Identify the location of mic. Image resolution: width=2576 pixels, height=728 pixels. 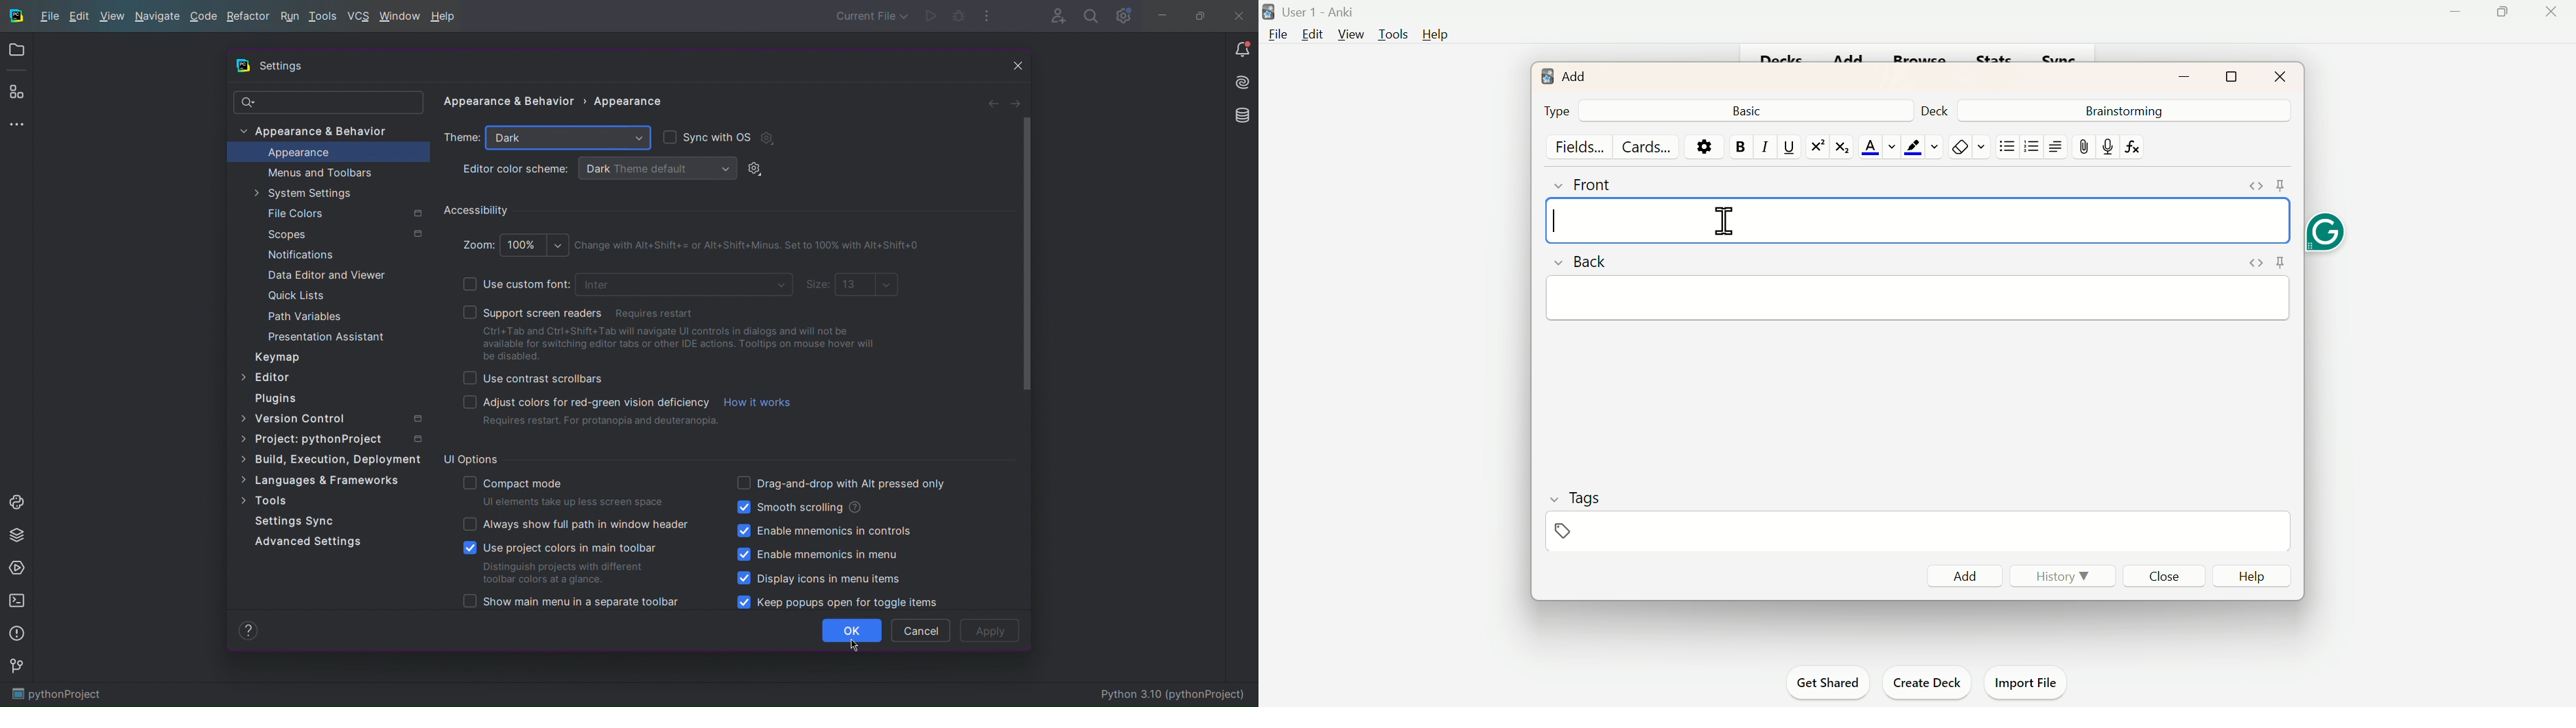
(2107, 146).